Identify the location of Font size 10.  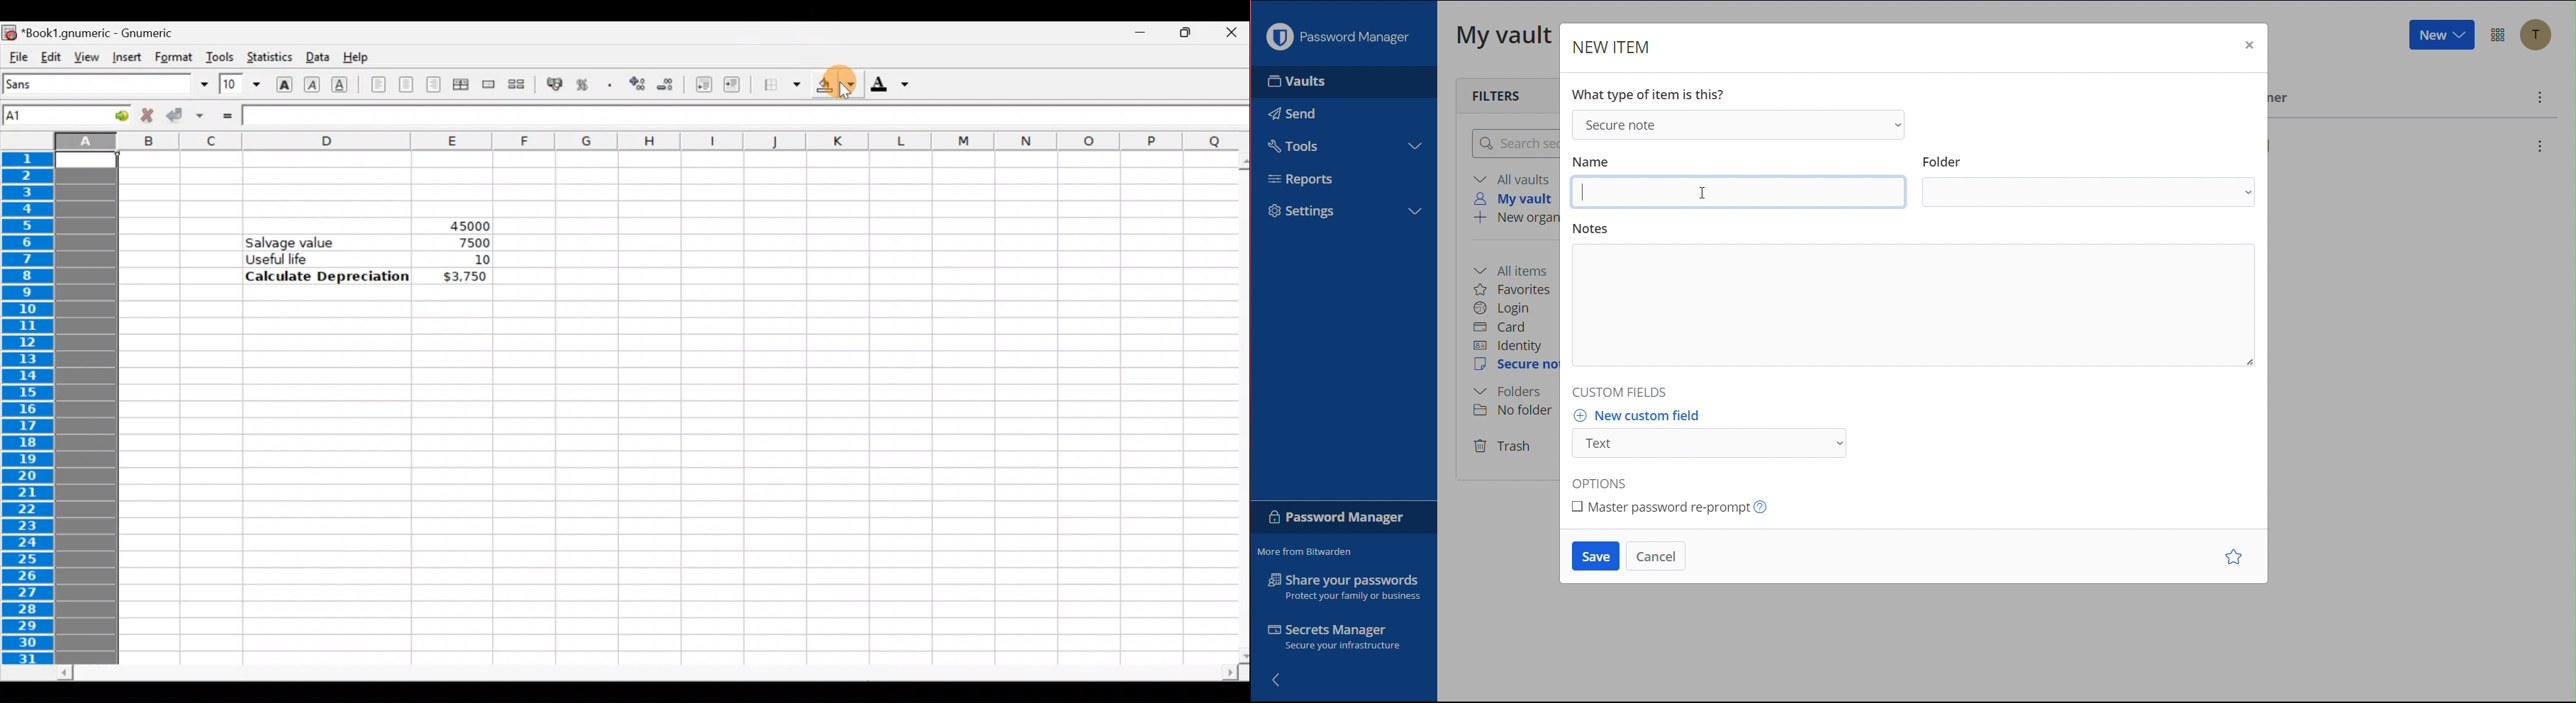
(236, 85).